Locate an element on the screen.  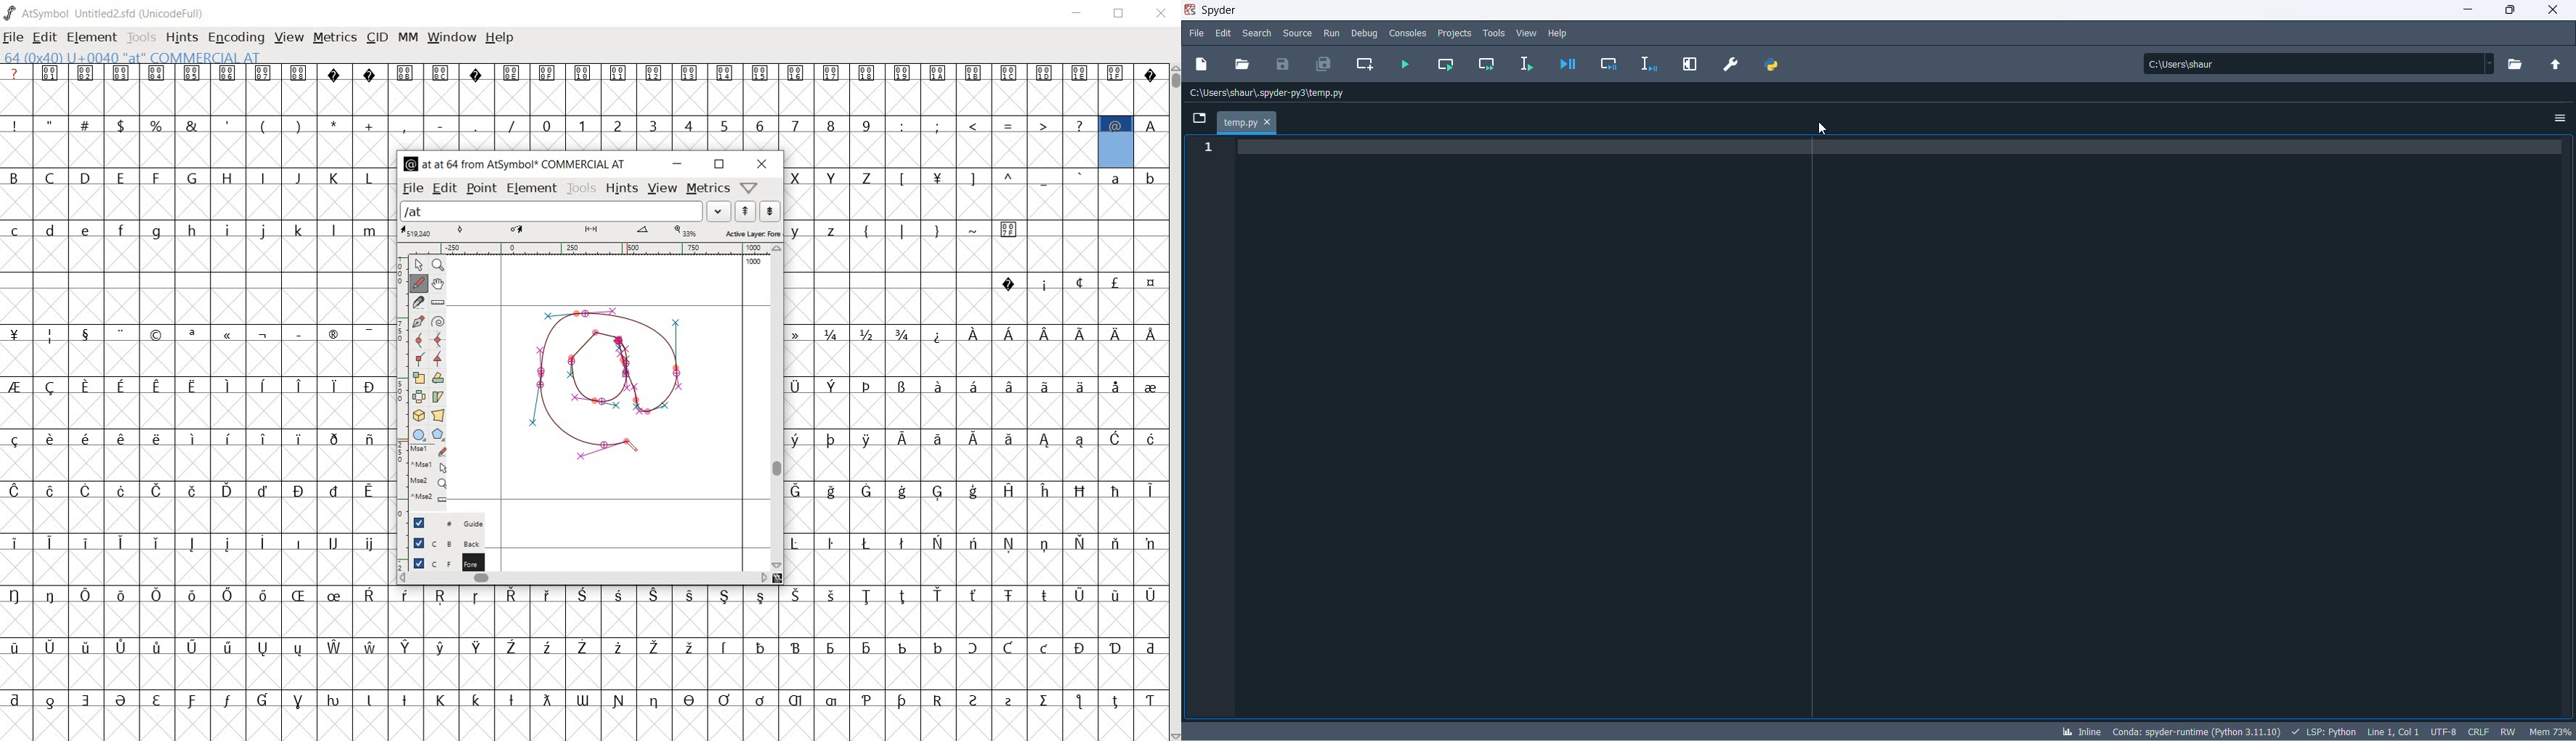
show the previous word list is located at coordinates (748, 210).